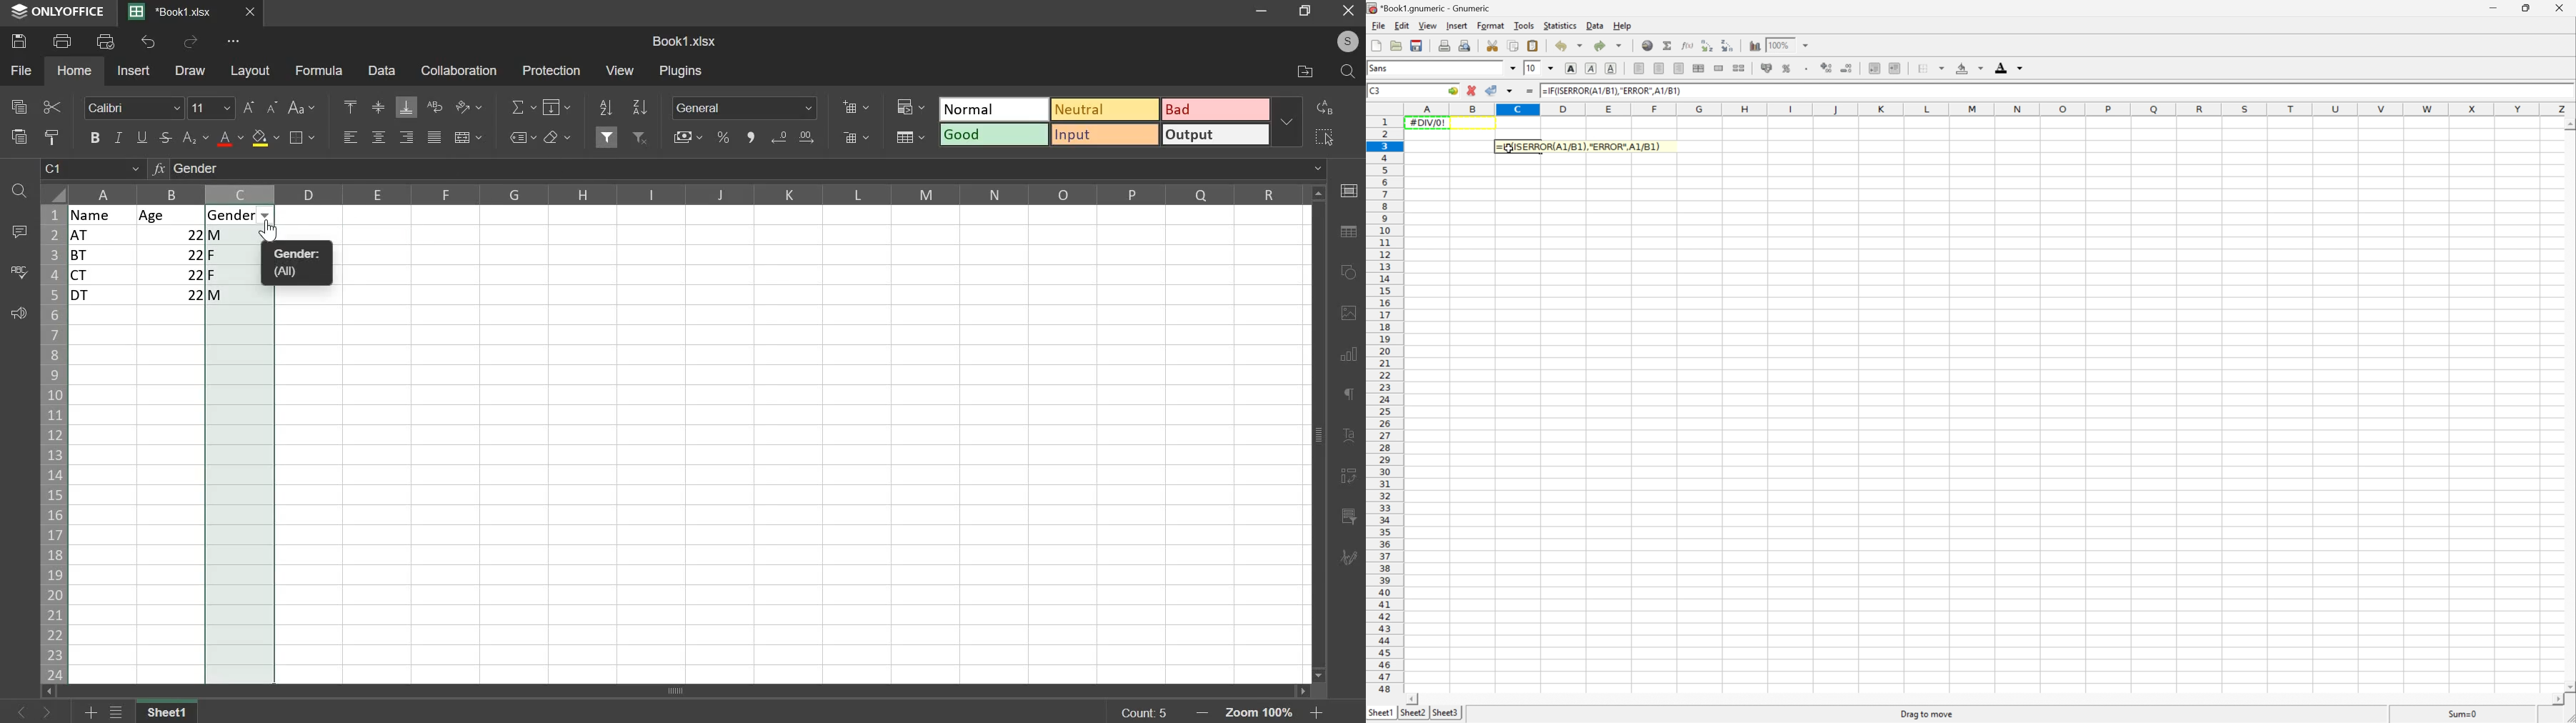 Image resolution: width=2576 pixels, height=728 pixels. I want to click on Borders, so click(1923, 68).